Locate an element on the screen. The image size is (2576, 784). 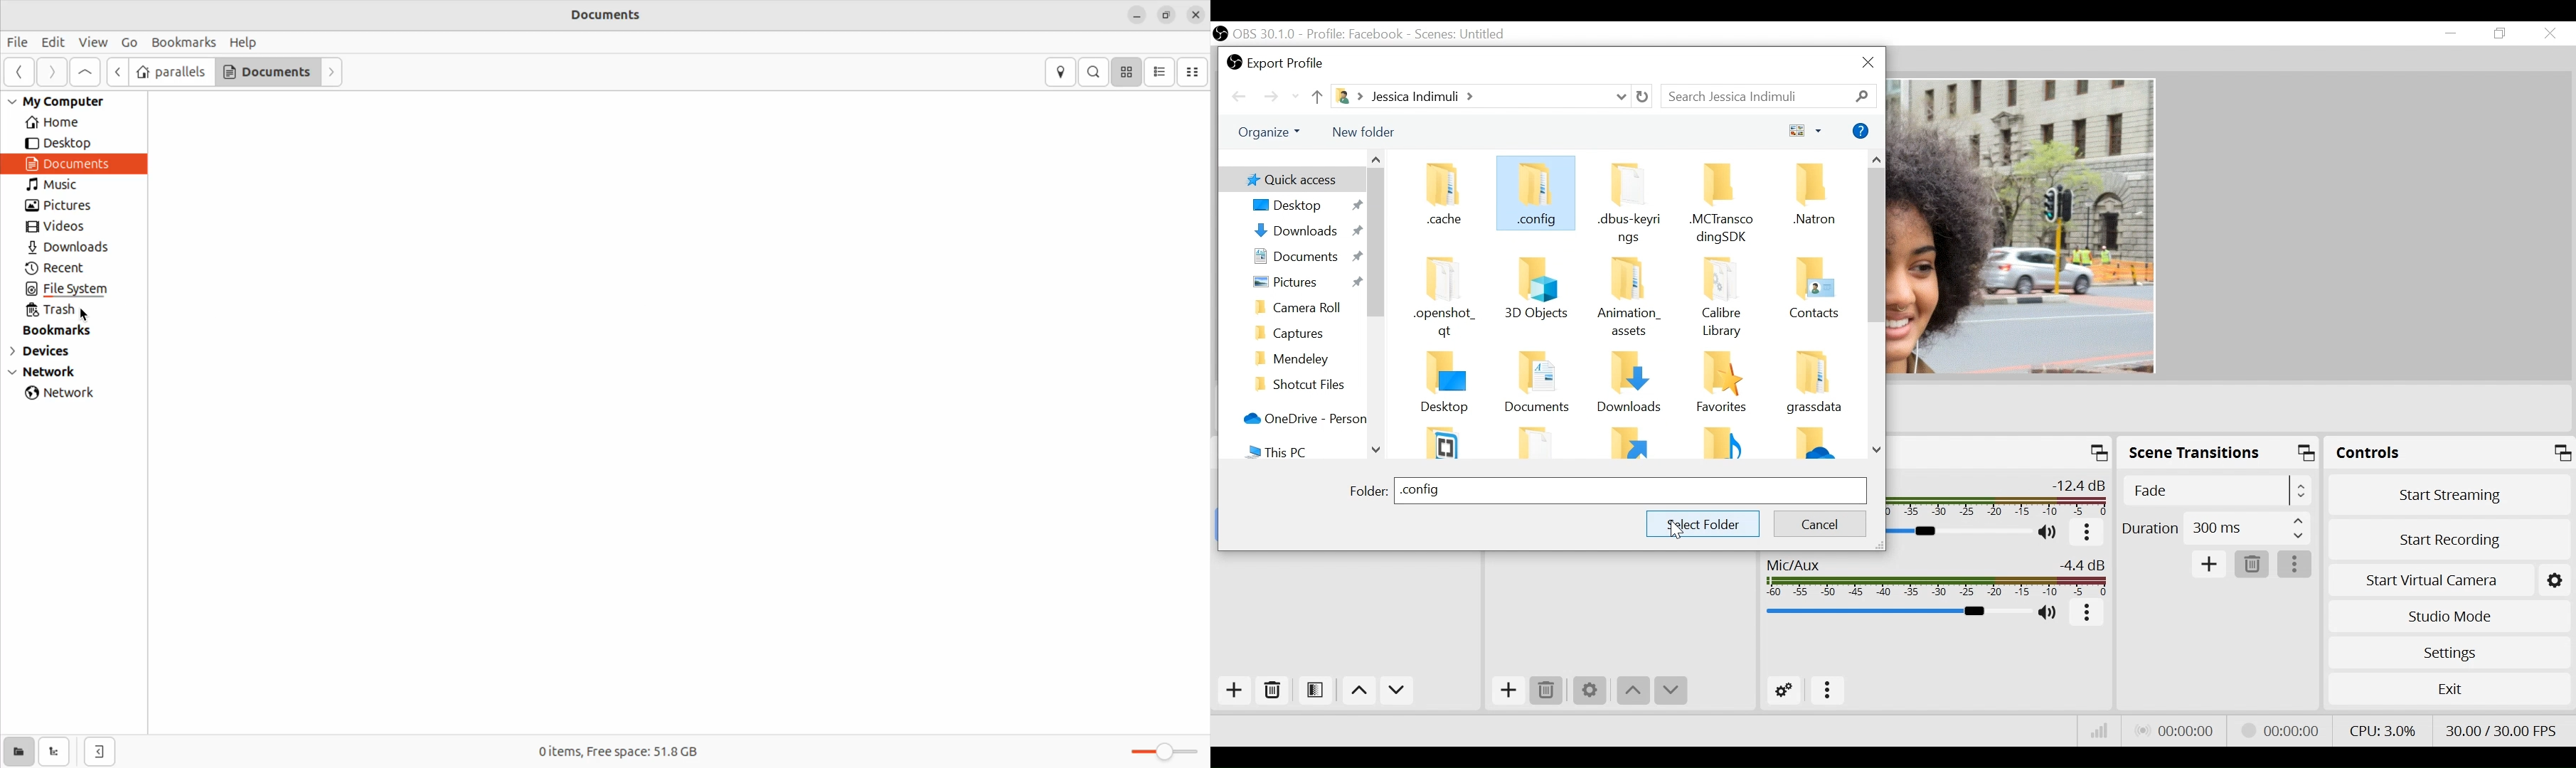
Move down is located at coordinates (1399, 690).